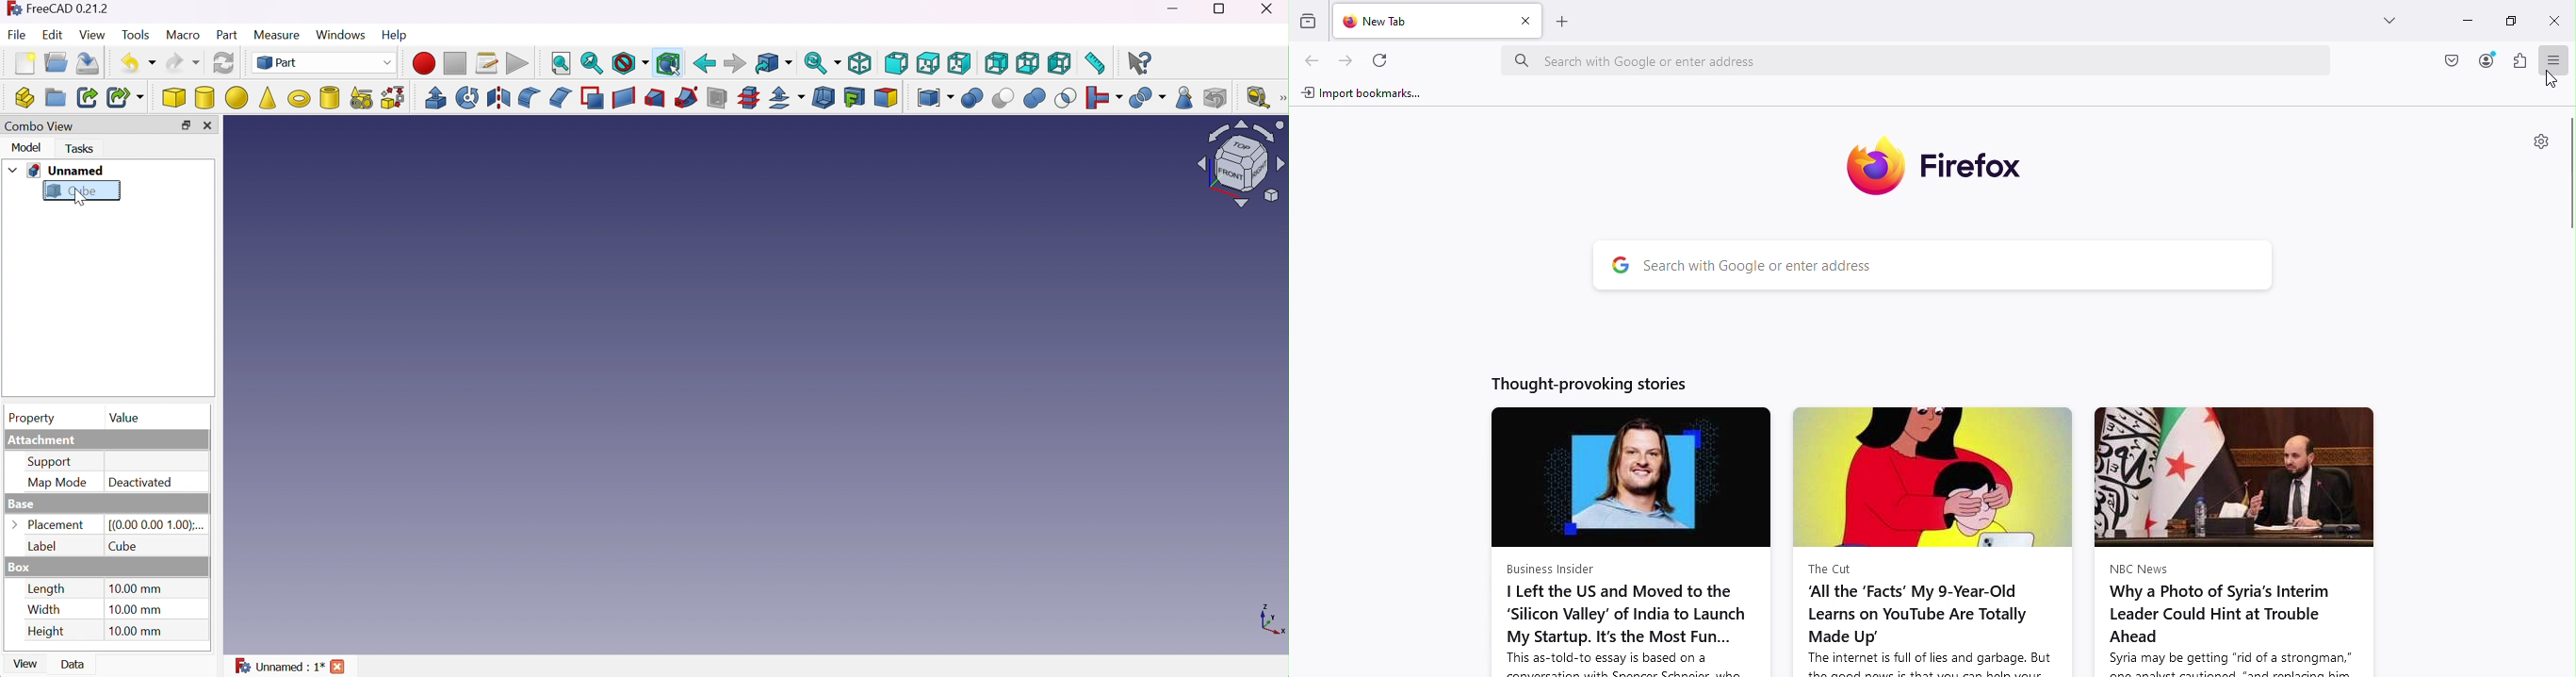 The height and width of the screenshot is (700, 2576). What do you see at coordinates (500, 99) in the screenshot?
I see `Mirroring` at bounding box center [500, 99].